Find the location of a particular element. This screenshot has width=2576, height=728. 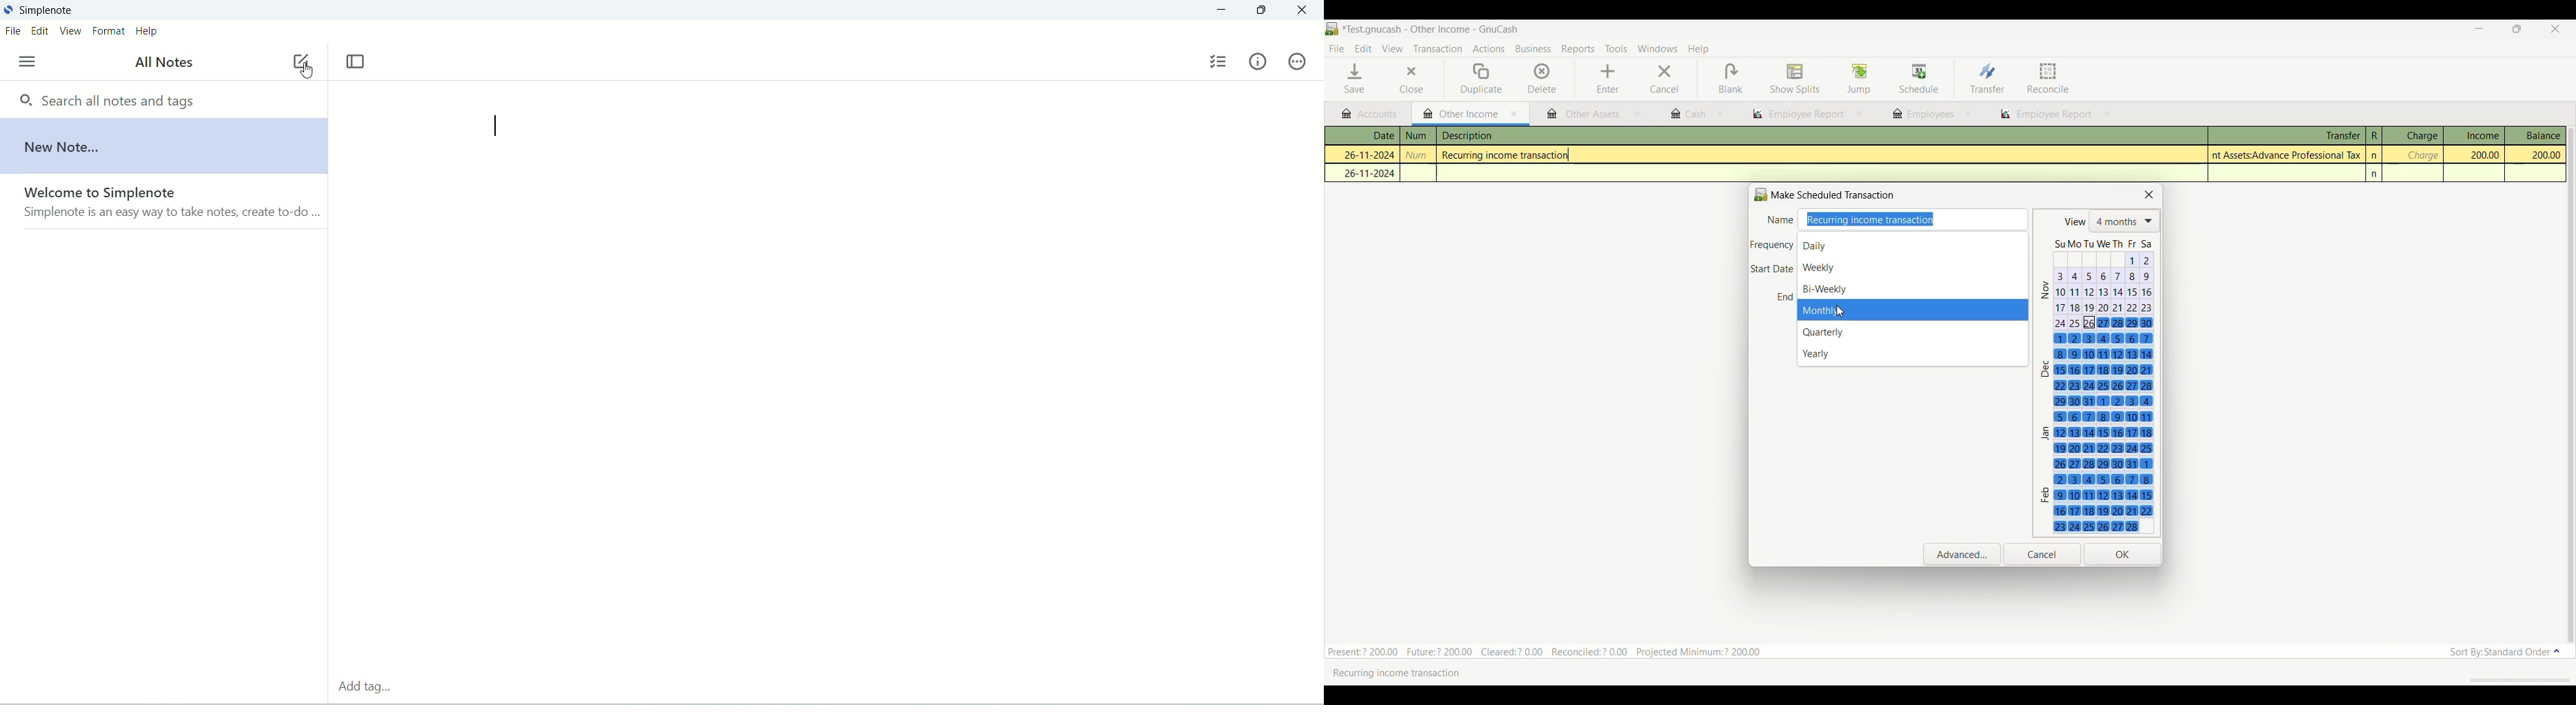

n is located at coordinates (2376, 174).